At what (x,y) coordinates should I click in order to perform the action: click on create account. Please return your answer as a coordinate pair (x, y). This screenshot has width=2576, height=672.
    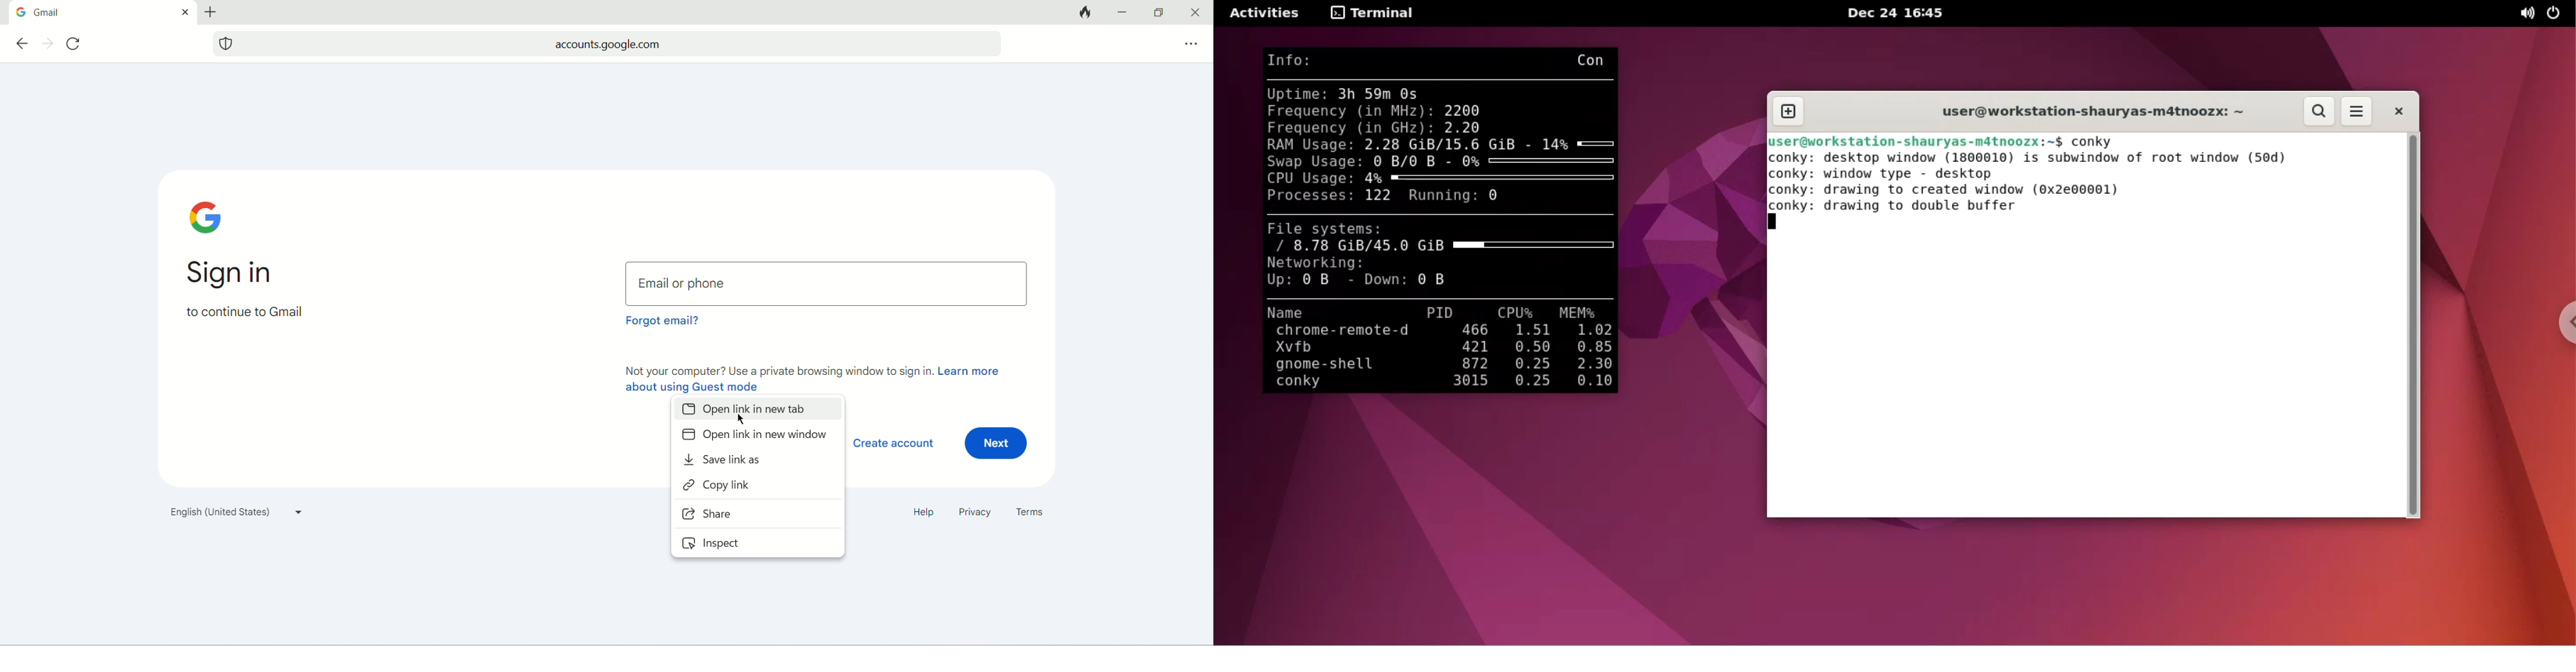
    Looking at the image, I should click on (893, 444).